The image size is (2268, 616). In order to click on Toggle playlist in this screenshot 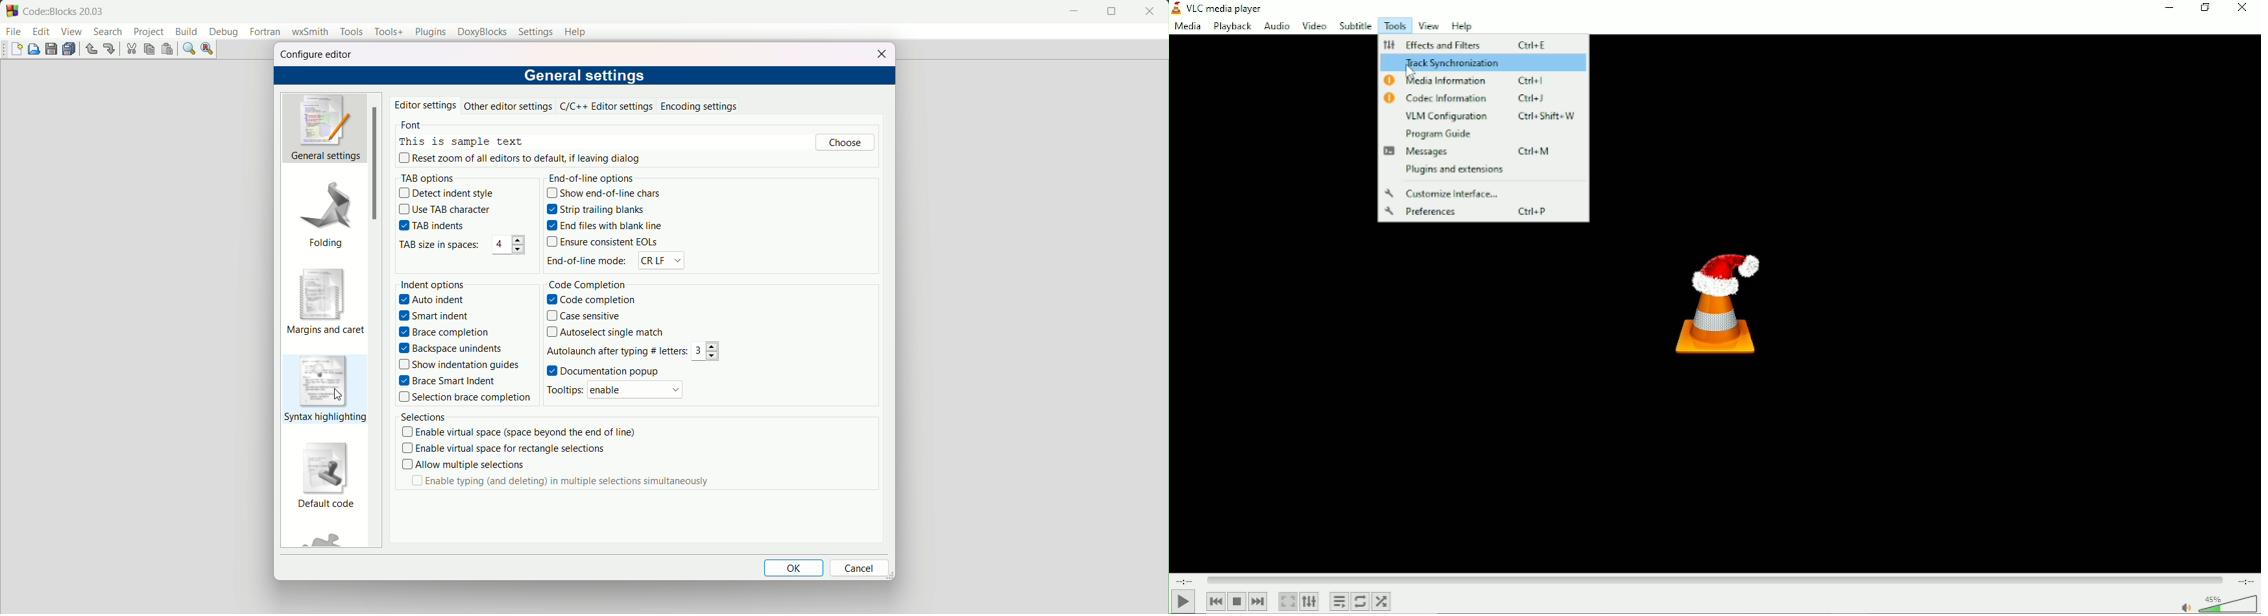, I will do `click(1339, 602)`.